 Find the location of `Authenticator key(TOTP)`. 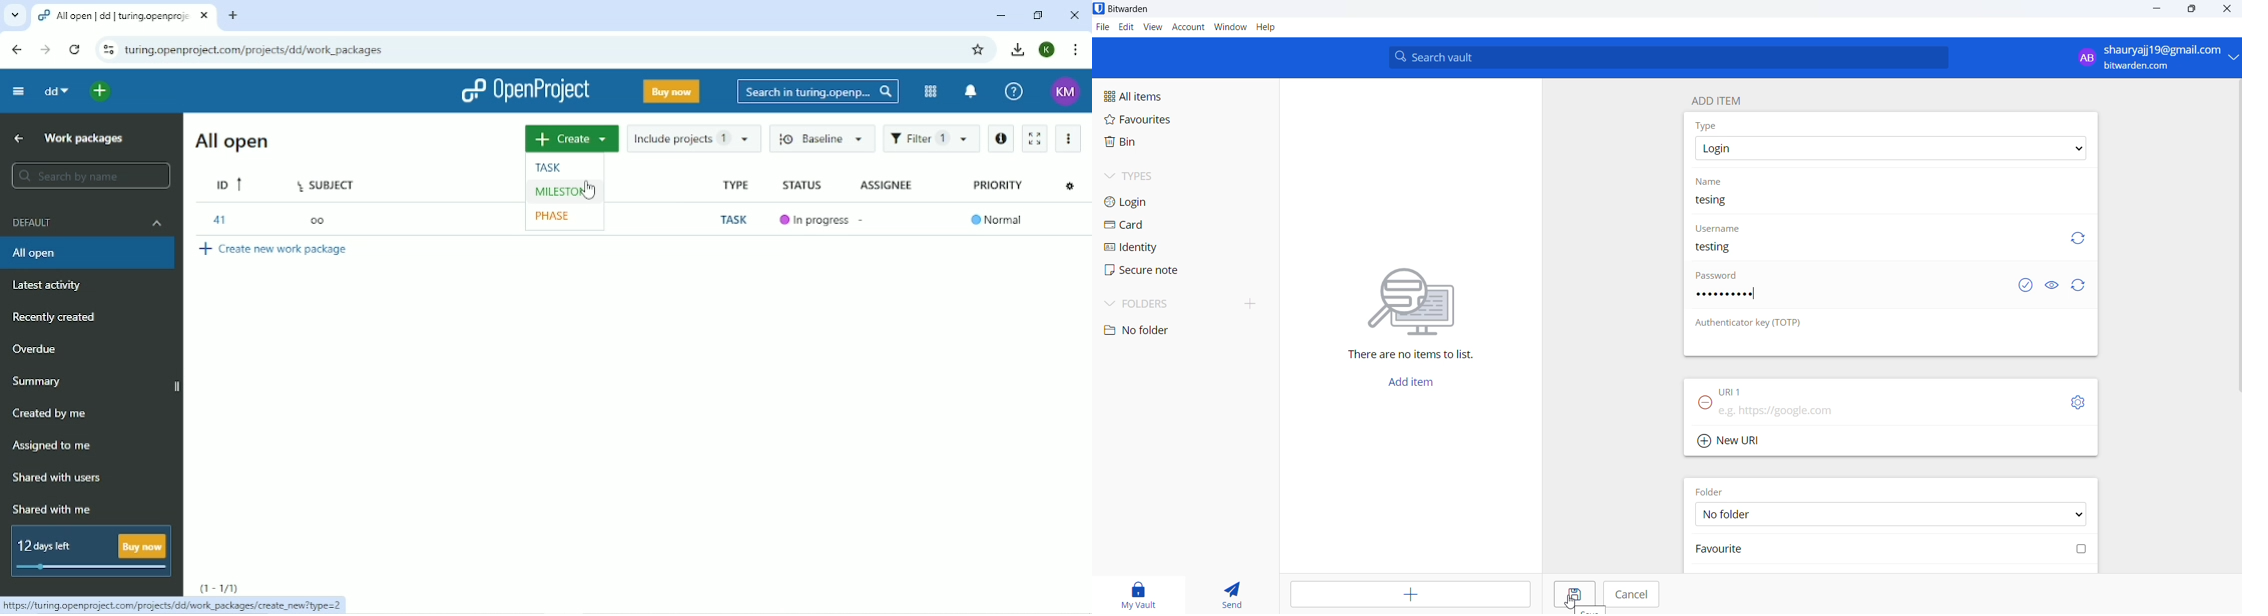

Authenticator key(TOTP) is located at coordinates (1750, 323).